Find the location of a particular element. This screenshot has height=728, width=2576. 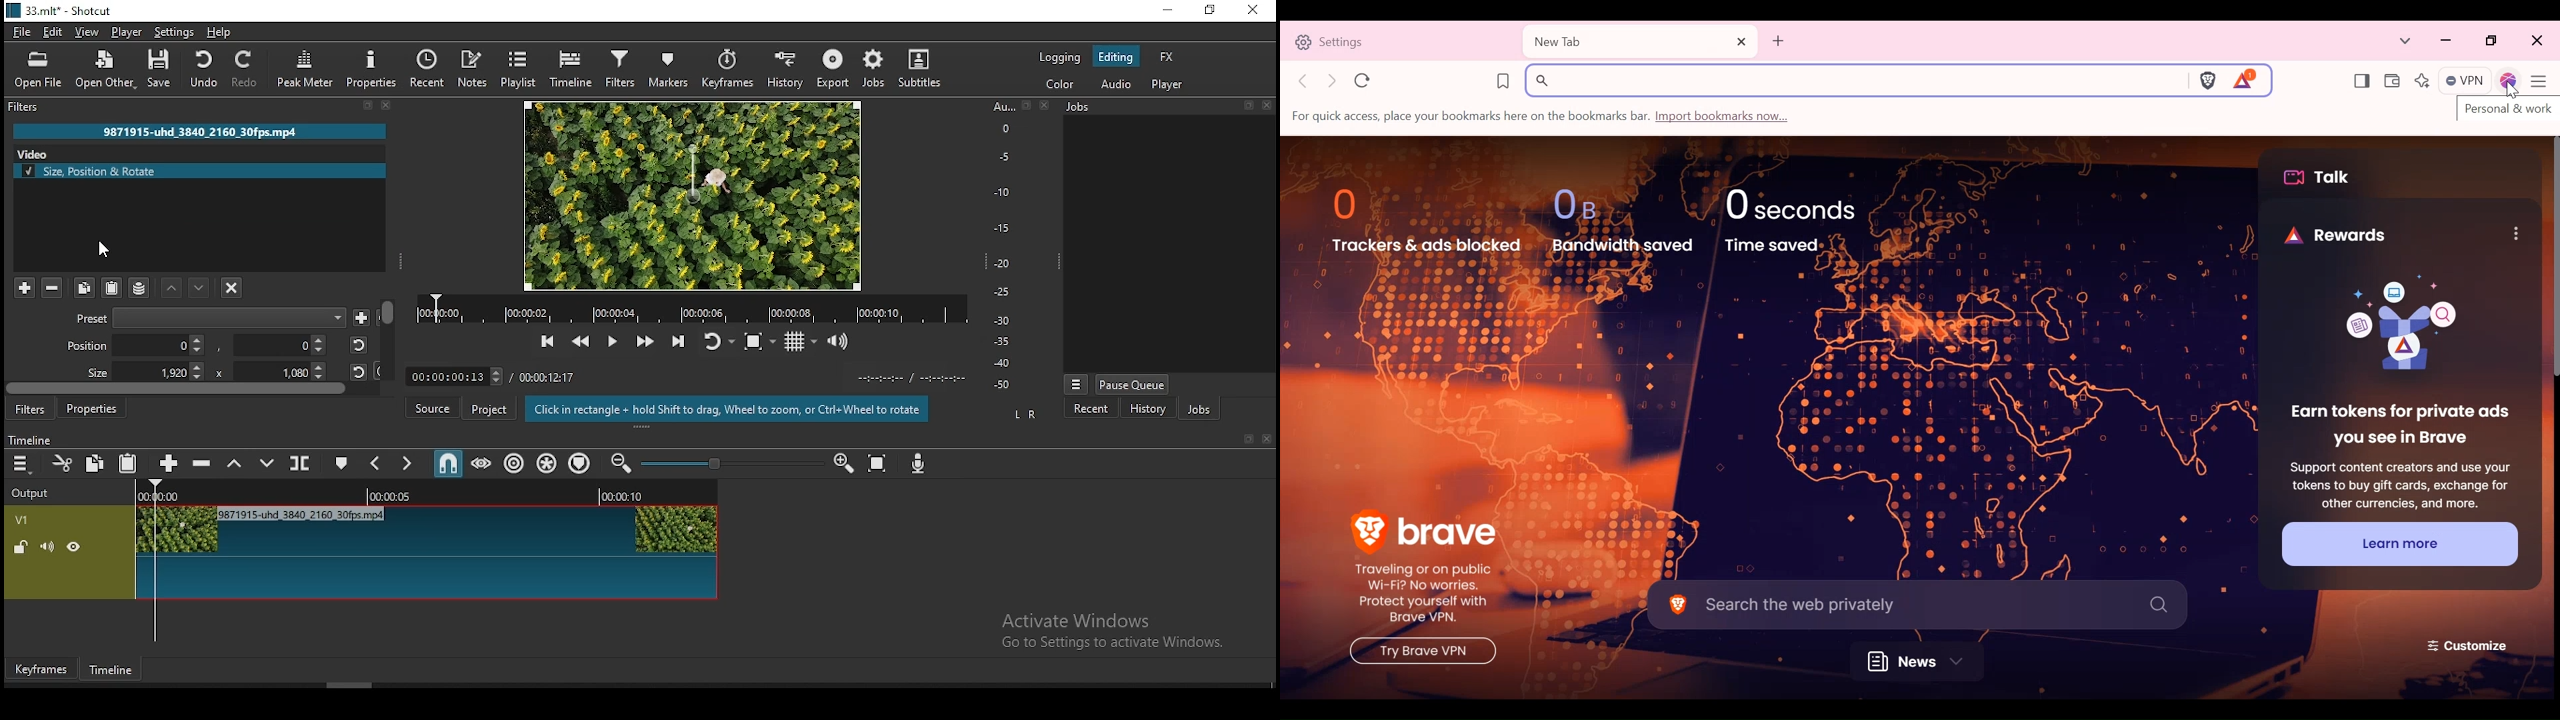

remove selected filters is located at coordinates (54, 286).